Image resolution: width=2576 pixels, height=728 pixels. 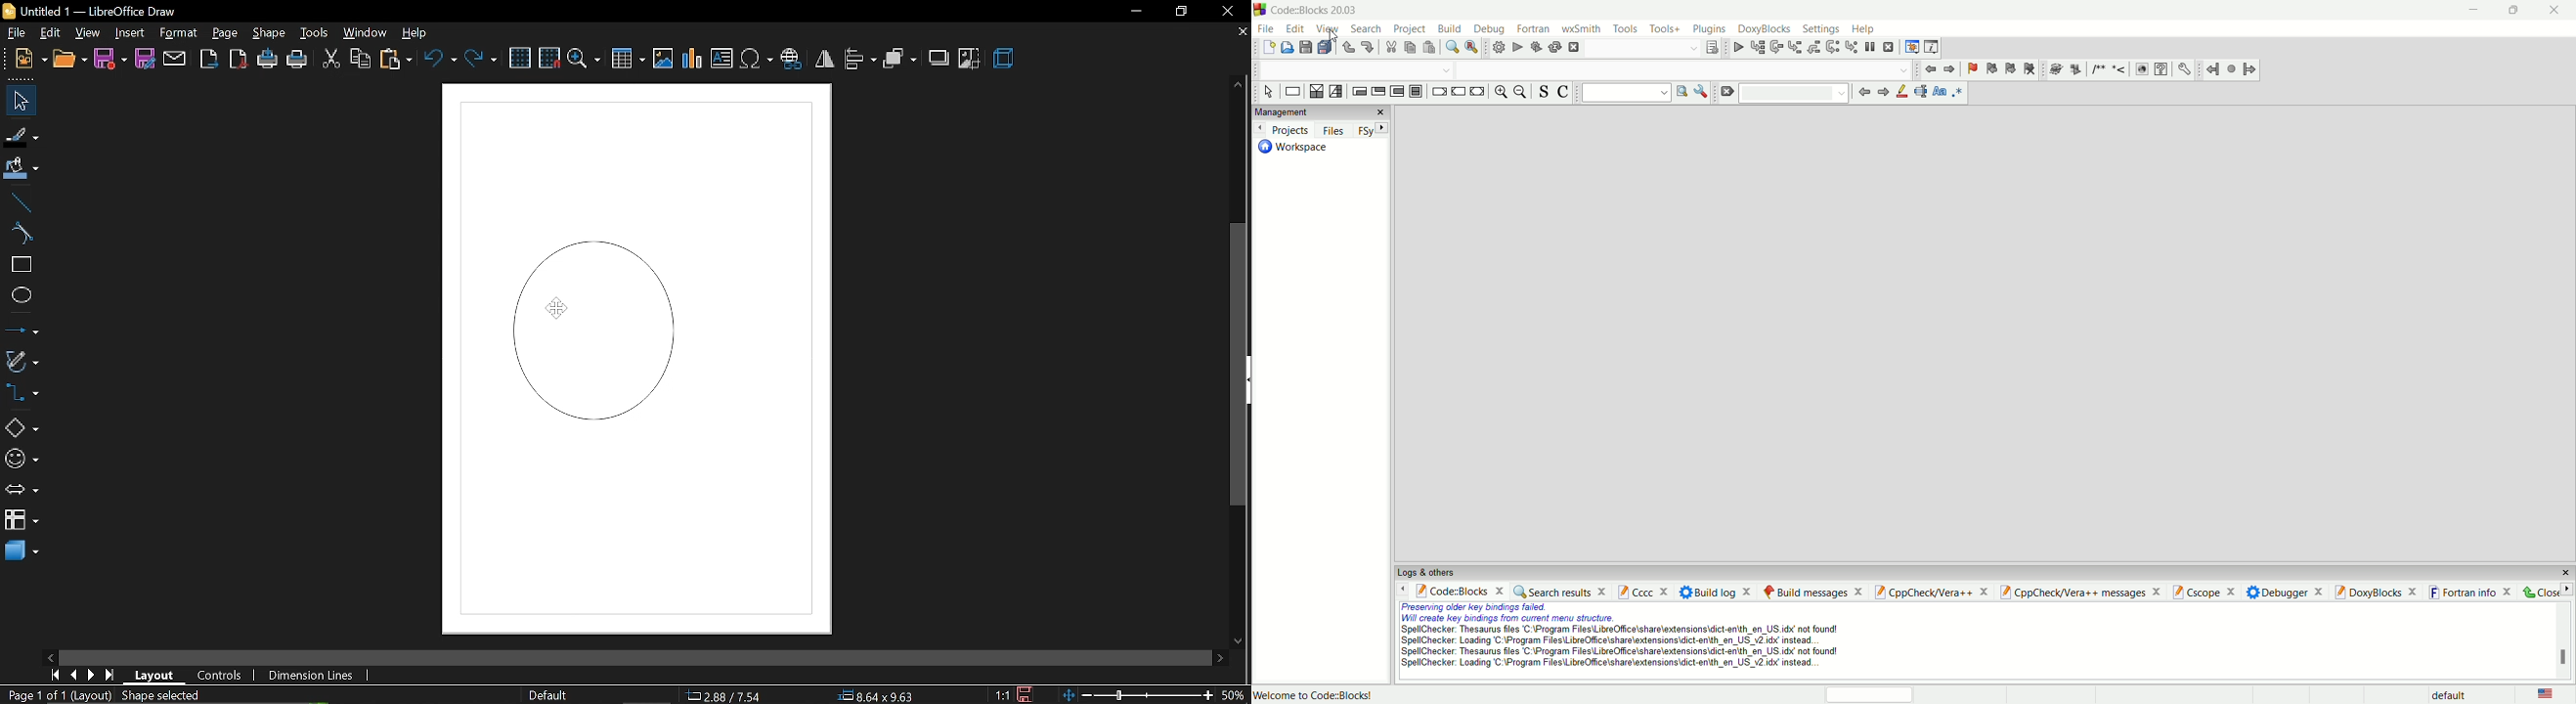 I want to click on shadow, so click(x=939, y=58).